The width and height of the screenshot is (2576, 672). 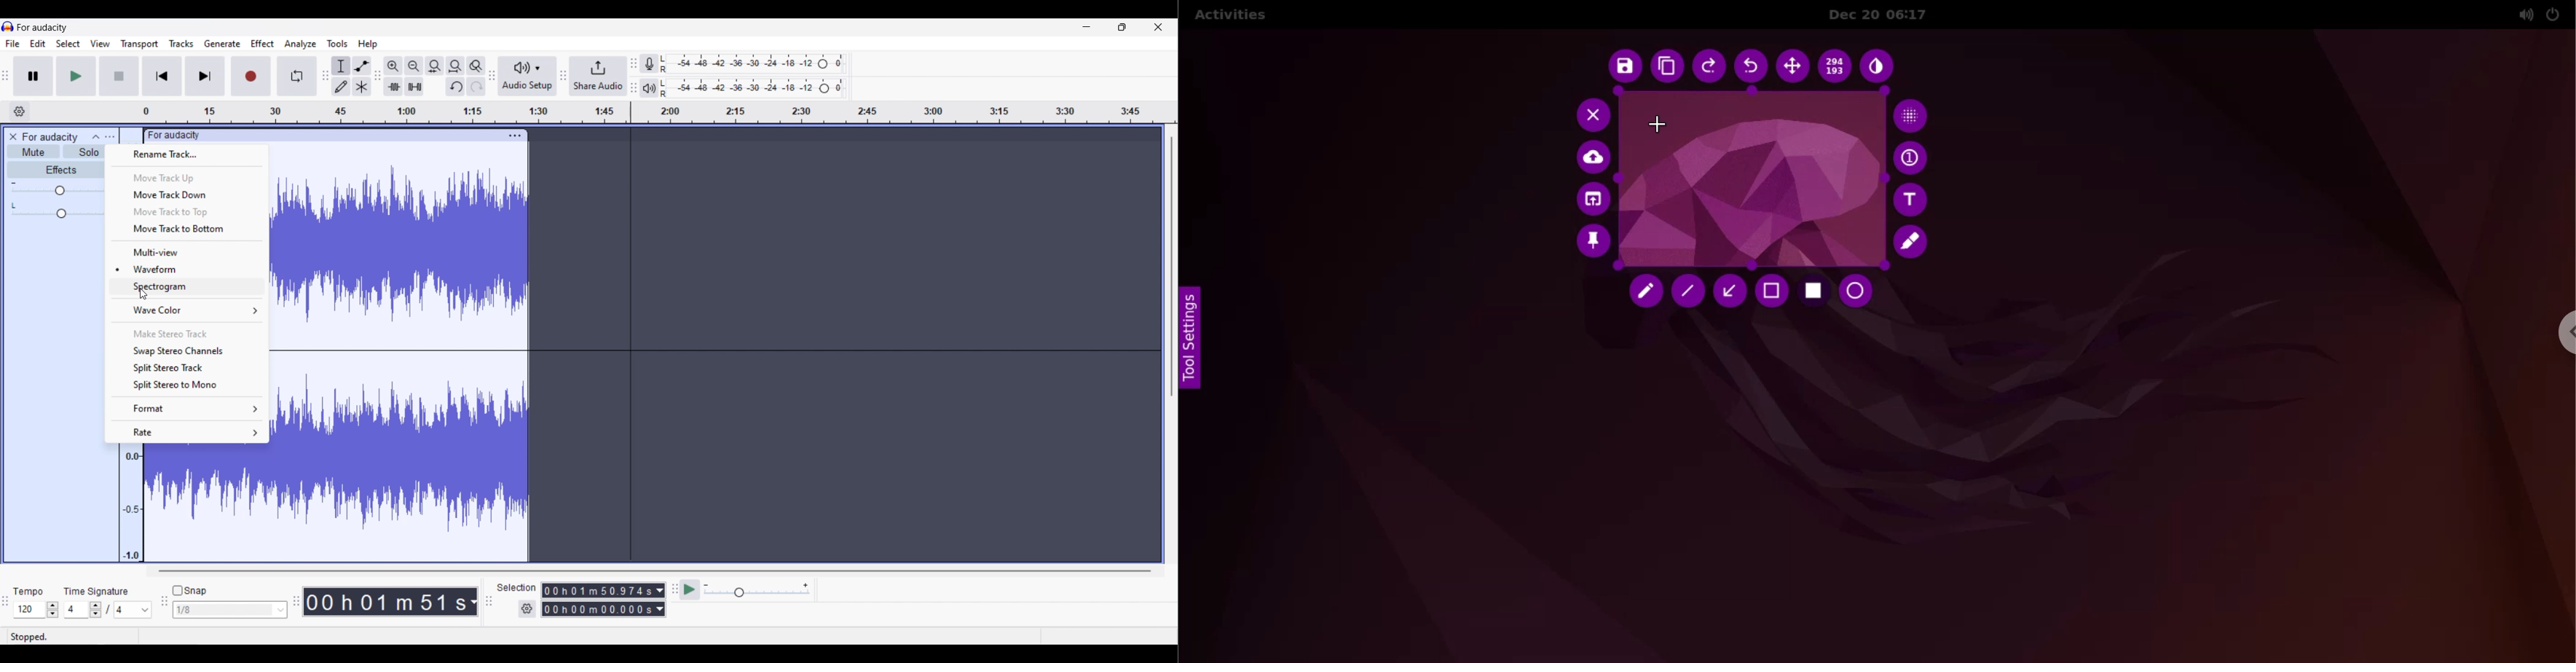 I want to click on Effects, so click(x=55, y=169).